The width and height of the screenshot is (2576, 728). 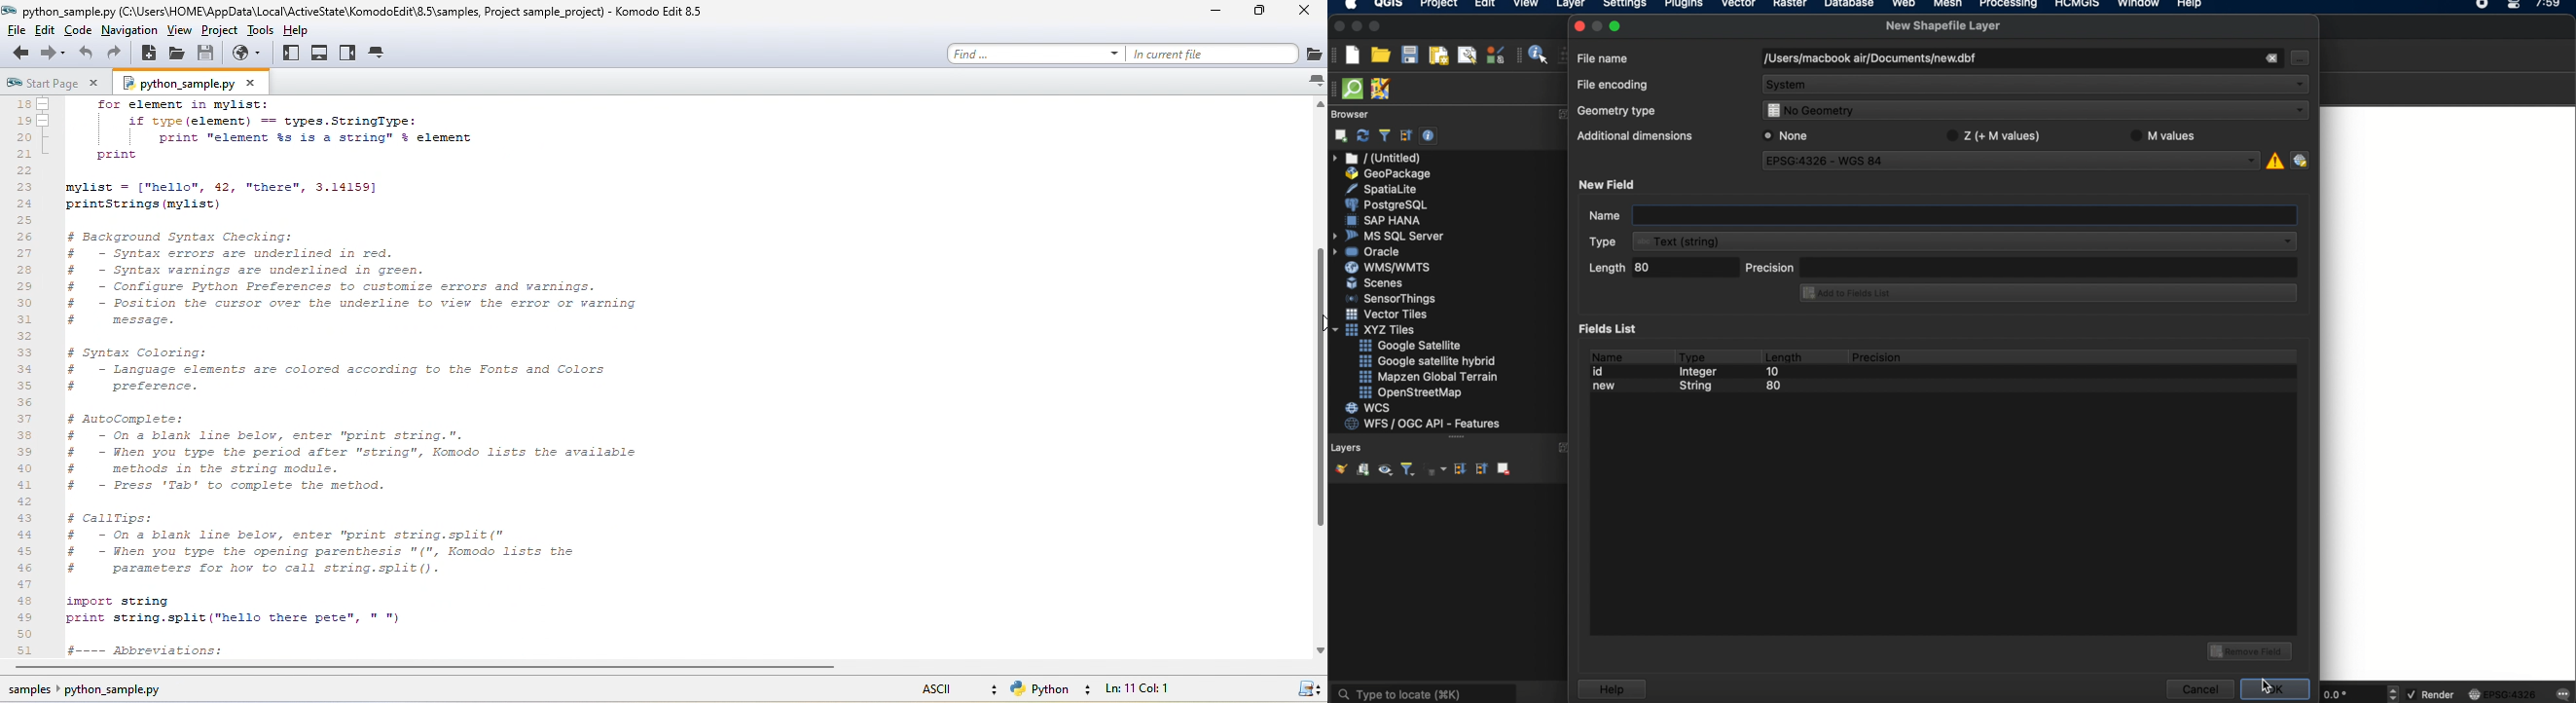 What do you see at coordinates (1338, 469) in the screenshot?
I see `open the layer` at bounding box center [1338, 469].